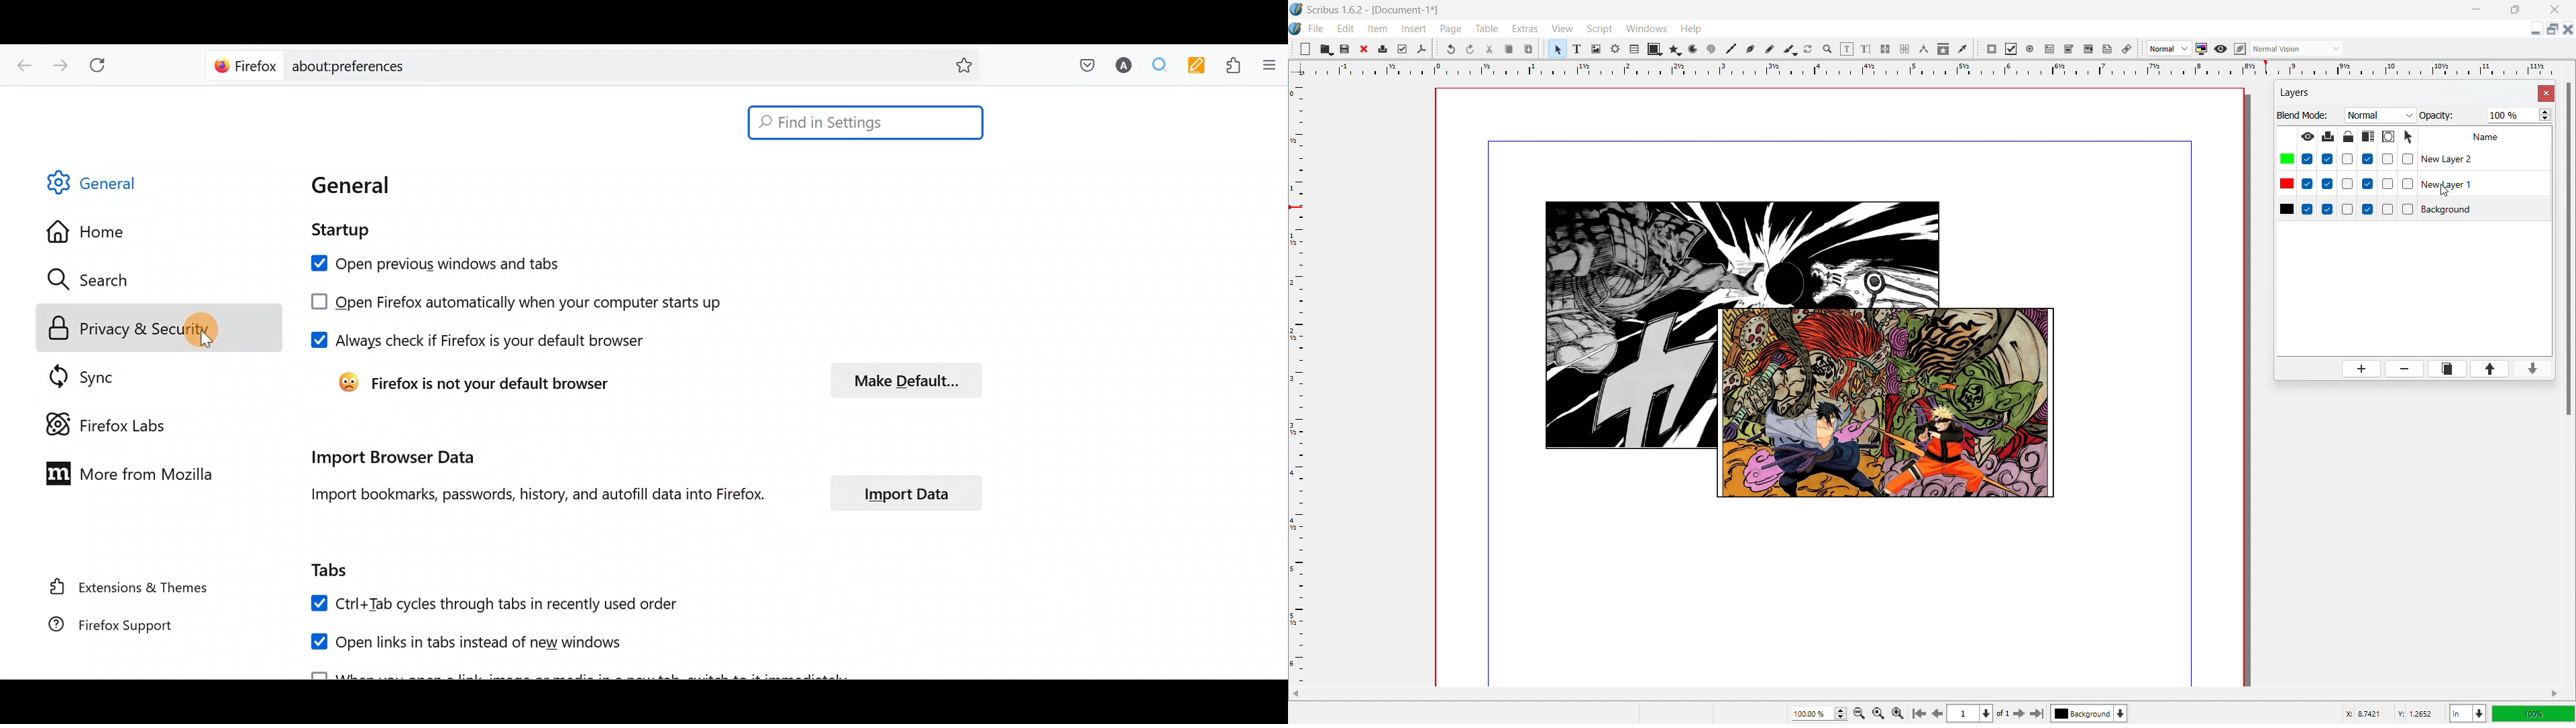 The width and height of the screenshot is (2576, 728). Describe the element at coordinates (1847, 48) in the screenshot. I see `edit contents of the frame` at that location.